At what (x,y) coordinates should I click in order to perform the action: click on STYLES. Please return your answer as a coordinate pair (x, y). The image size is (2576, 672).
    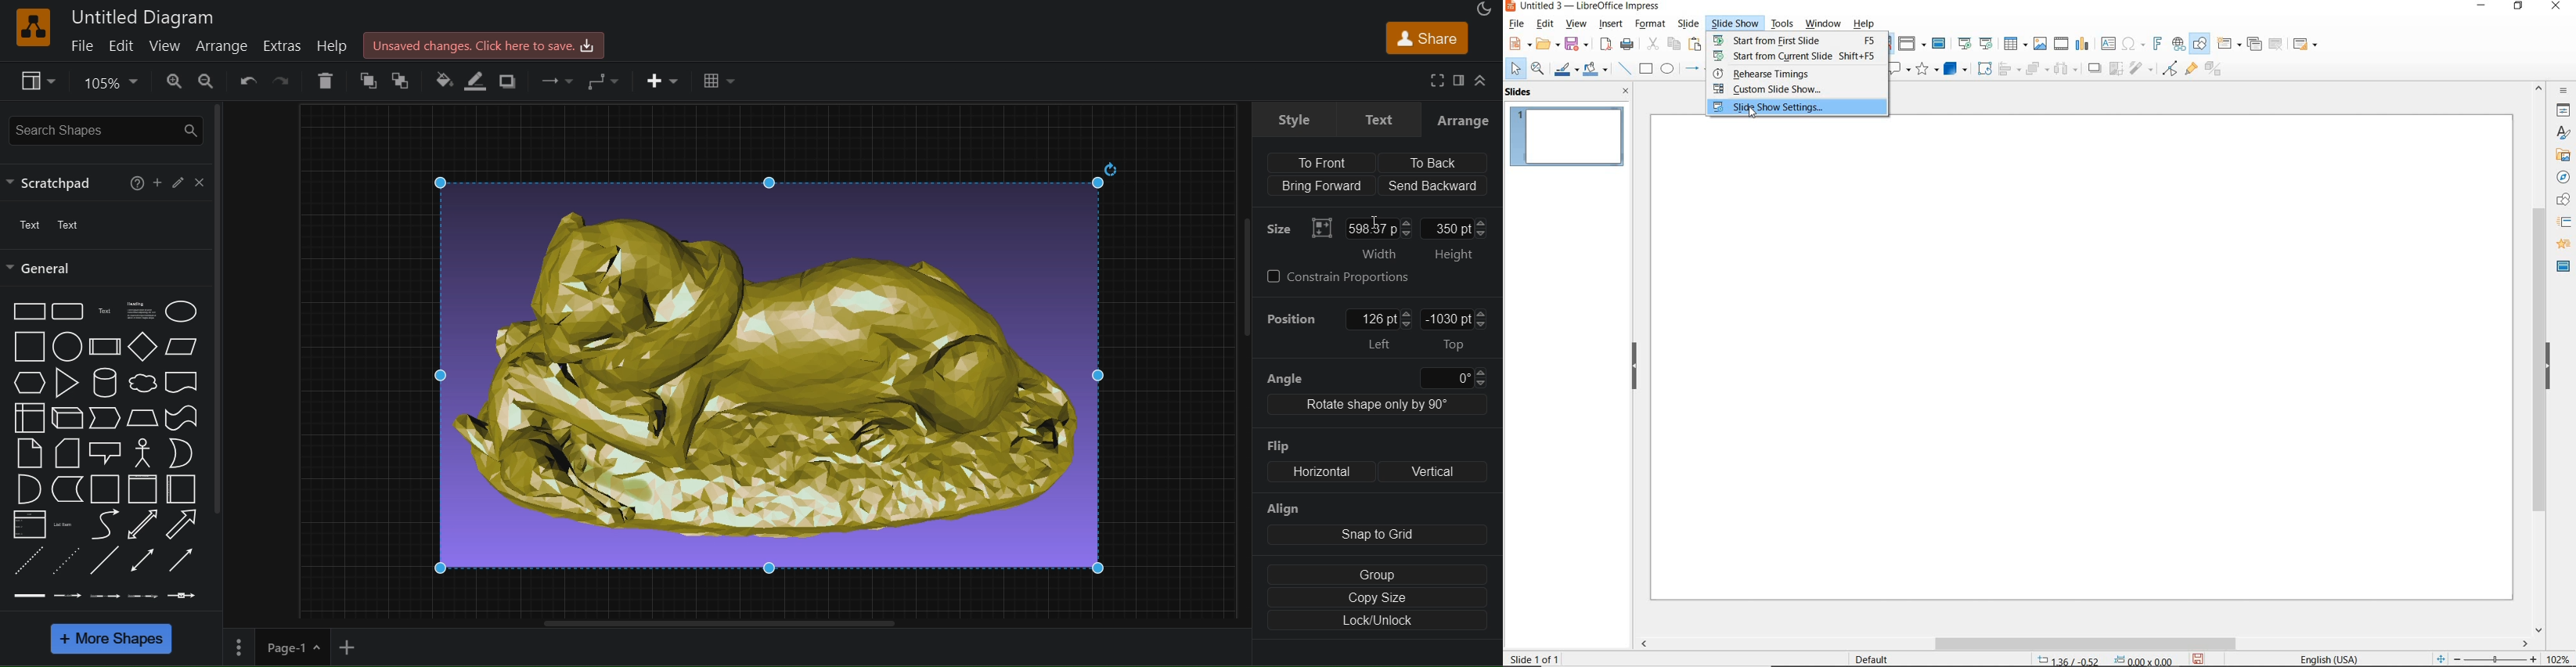
    Looking at the image, I should click on (2563, 134).